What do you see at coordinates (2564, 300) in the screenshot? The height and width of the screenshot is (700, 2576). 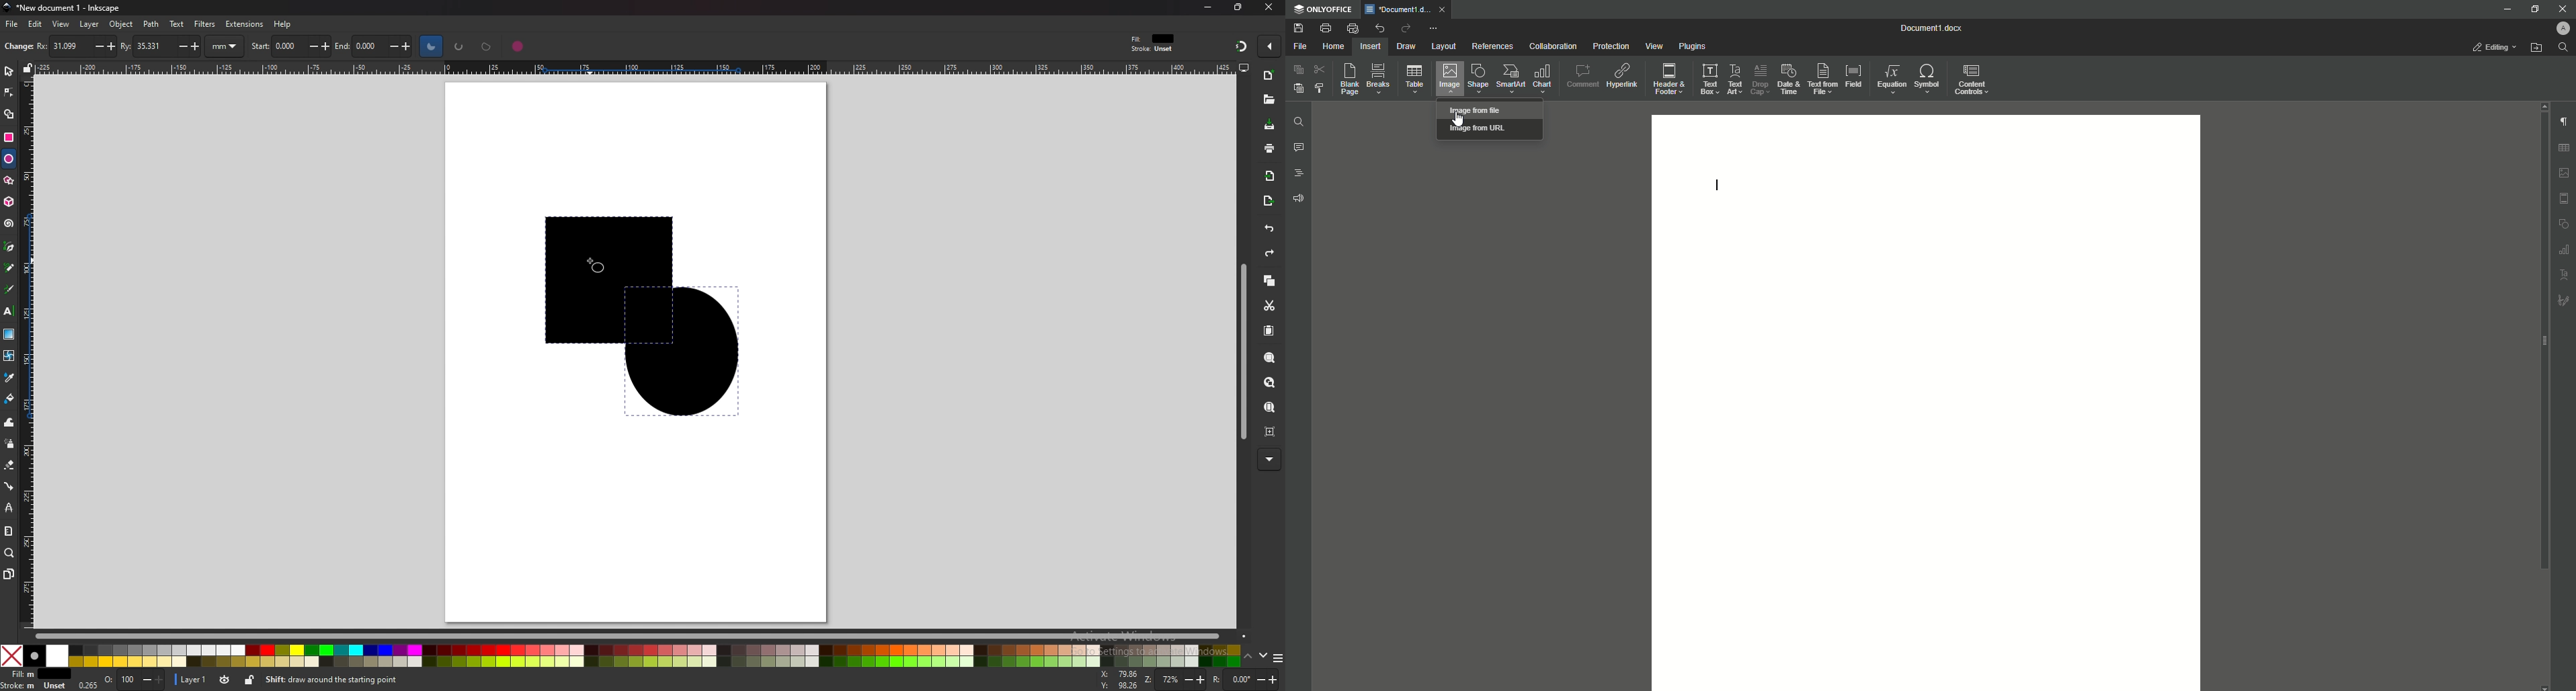 I see `Signature Settings` at bounding box center [2564, 300].